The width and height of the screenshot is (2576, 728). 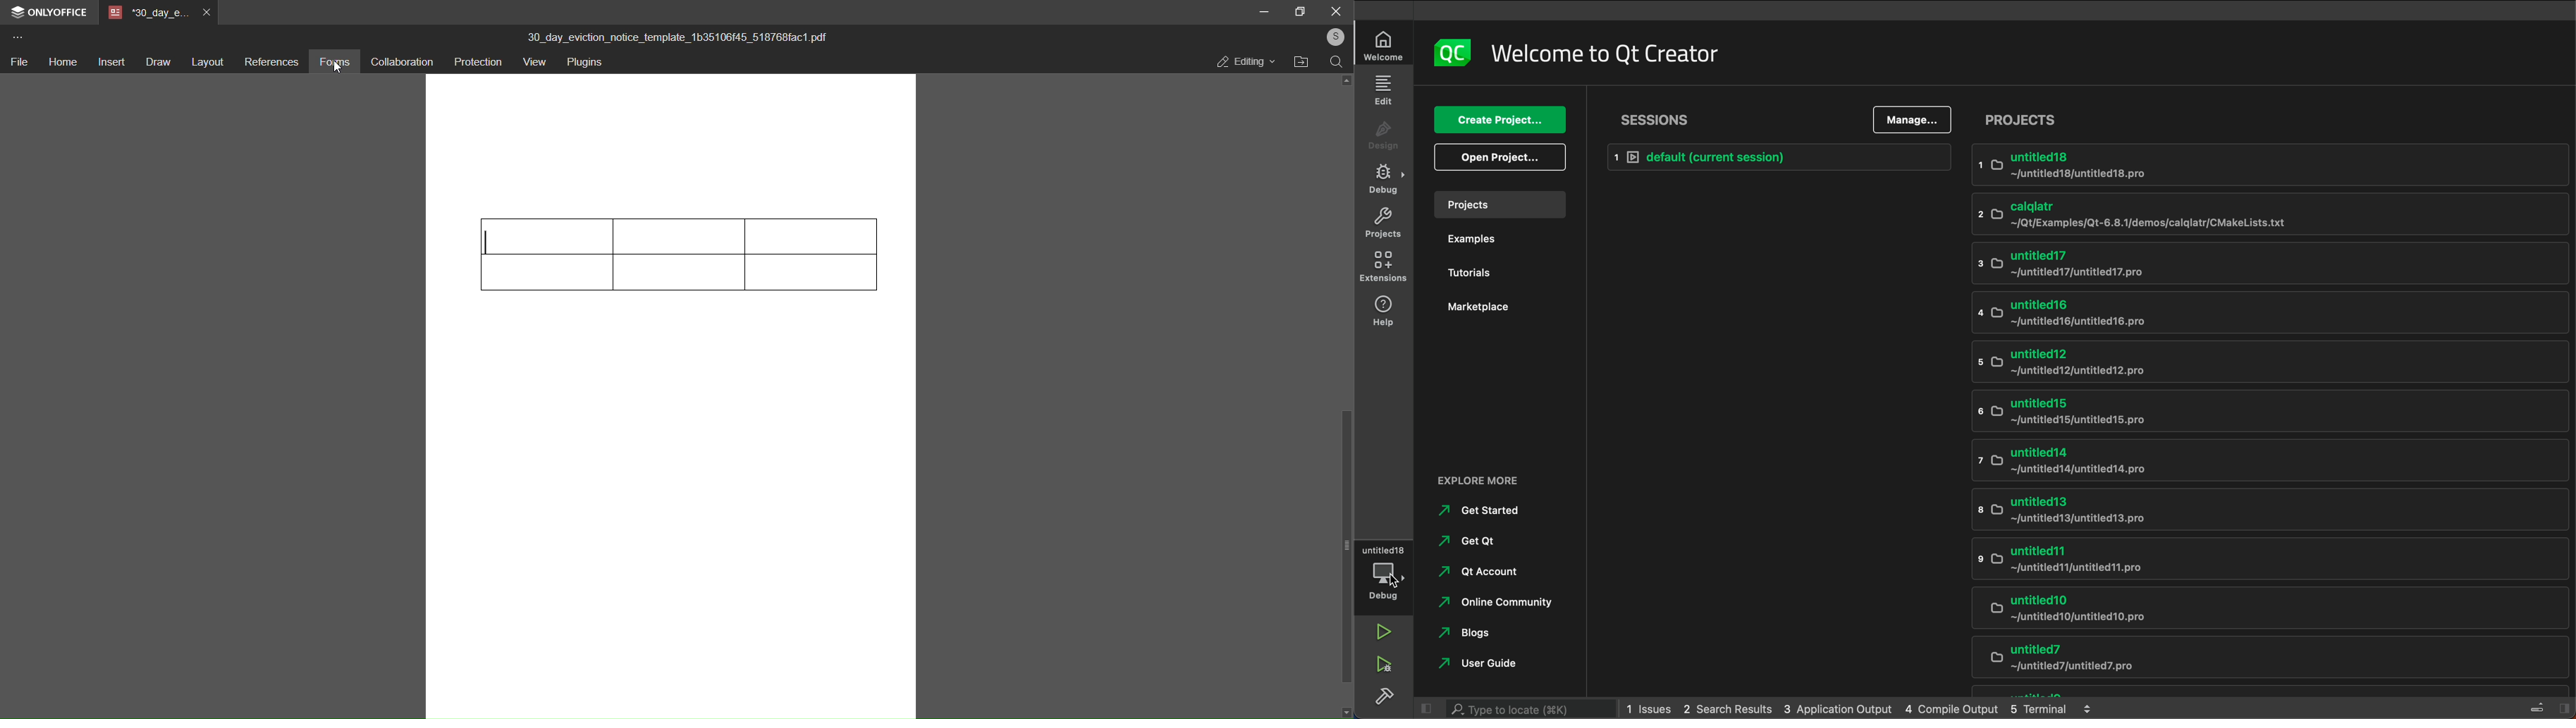 I want to click on welcome, so click(x=1381, y=45).